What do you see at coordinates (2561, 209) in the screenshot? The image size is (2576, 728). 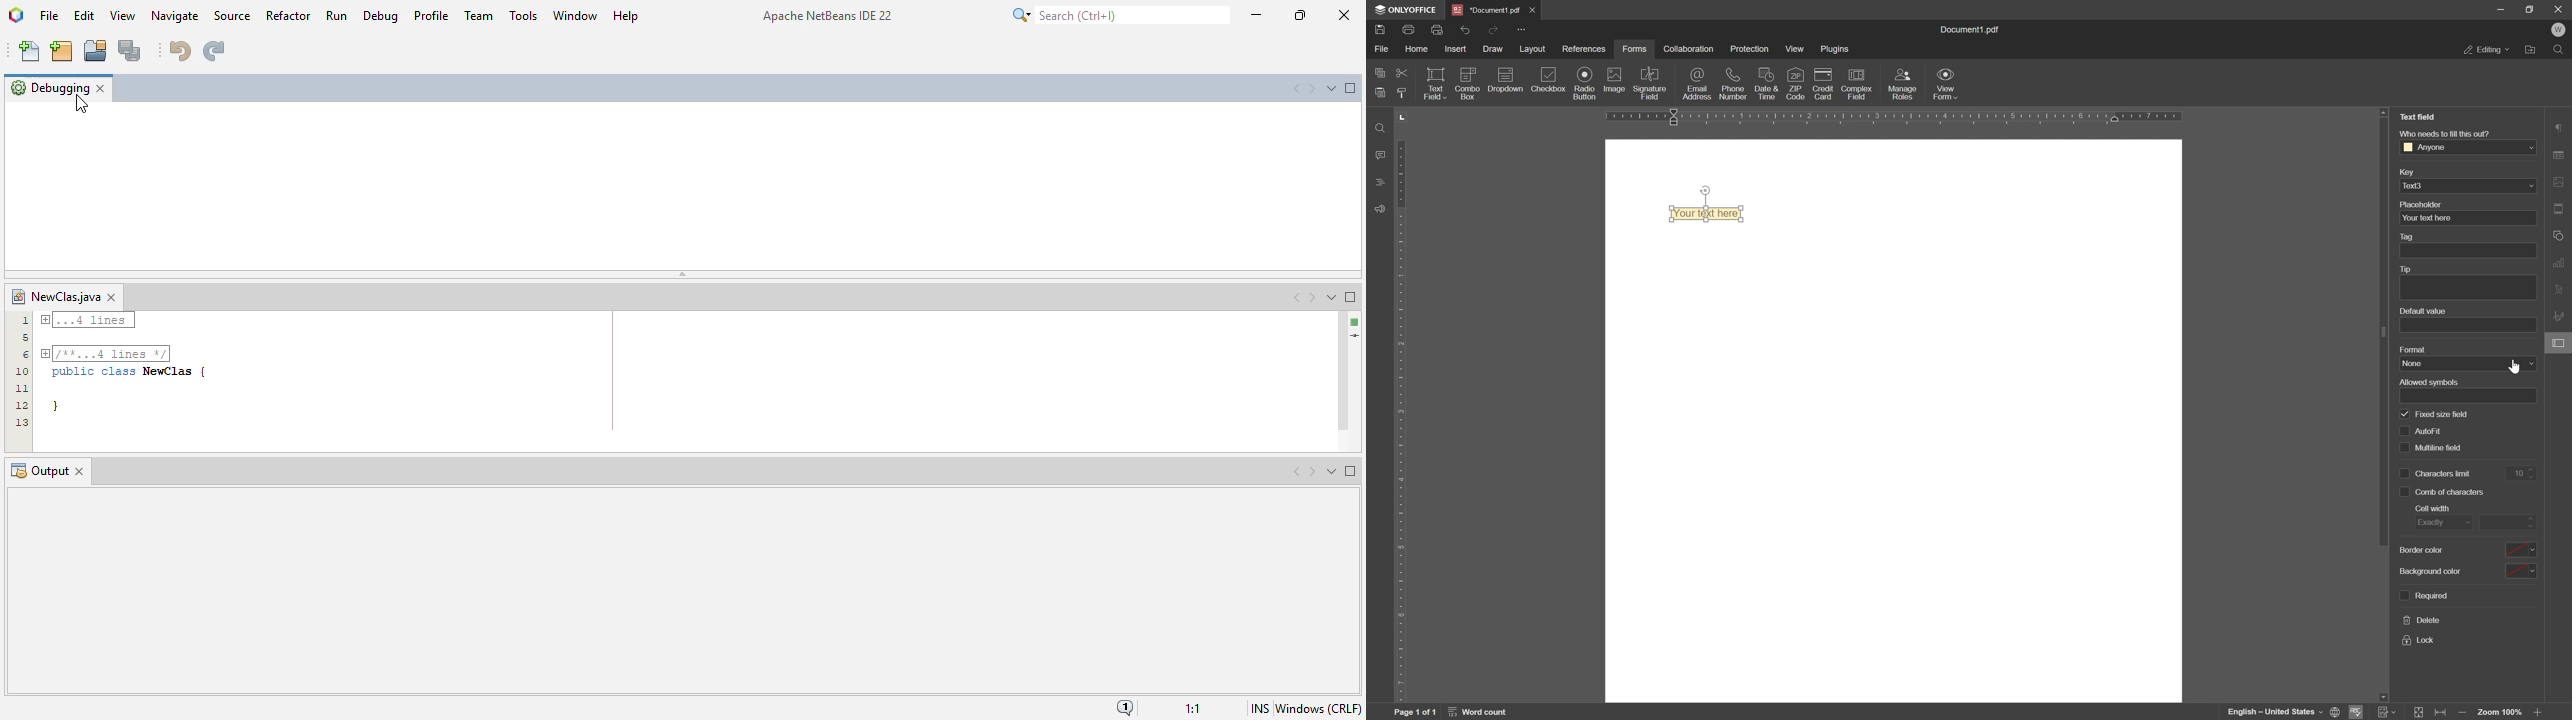 I see `header & footer` at bounding box center [2561, 209].